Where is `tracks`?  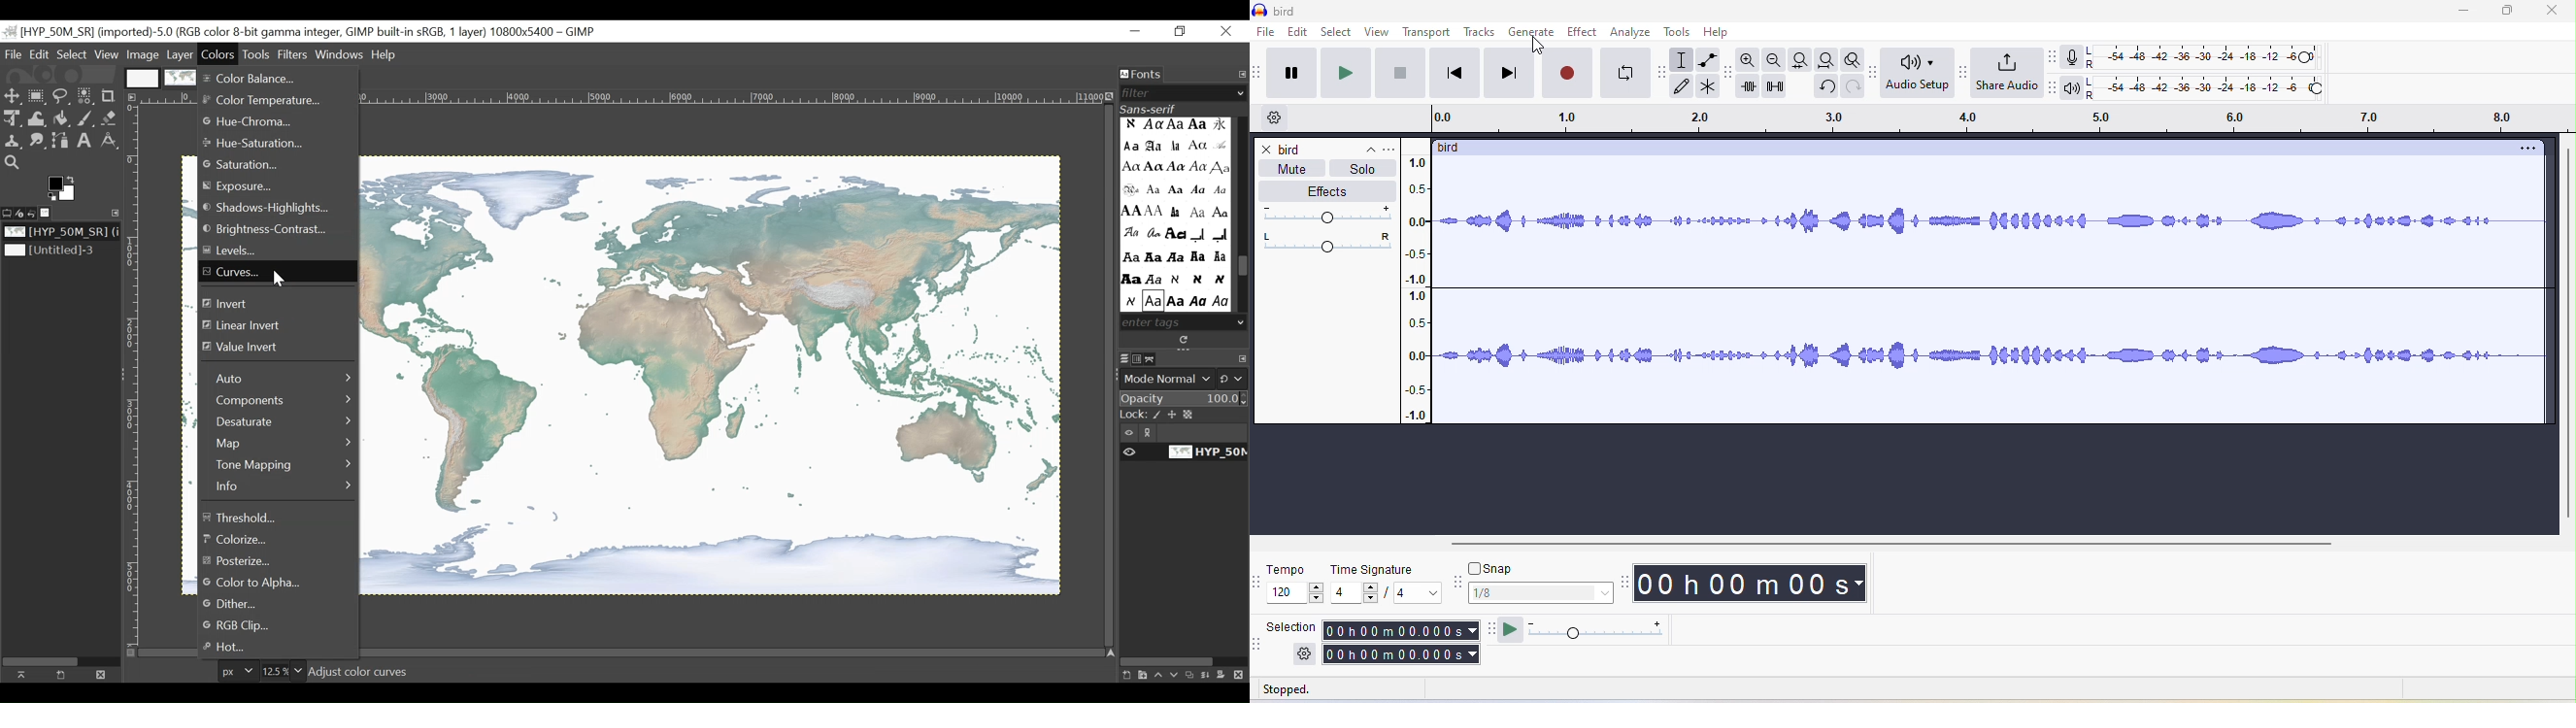
tracks is located at coordinates (1480, 33).